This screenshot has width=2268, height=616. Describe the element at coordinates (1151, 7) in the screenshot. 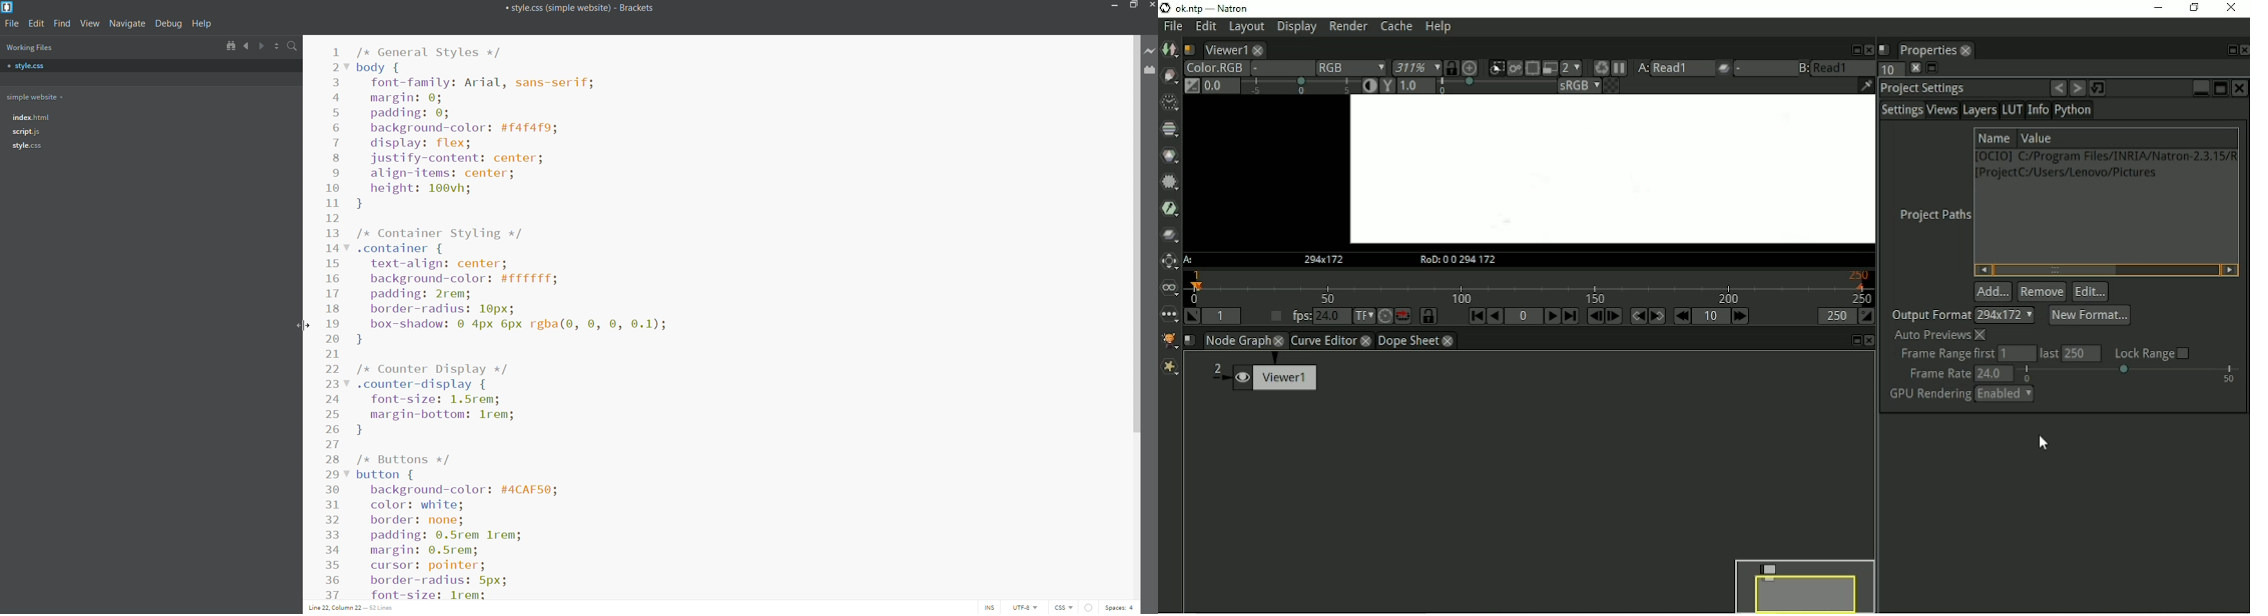

I see `close` at that location.